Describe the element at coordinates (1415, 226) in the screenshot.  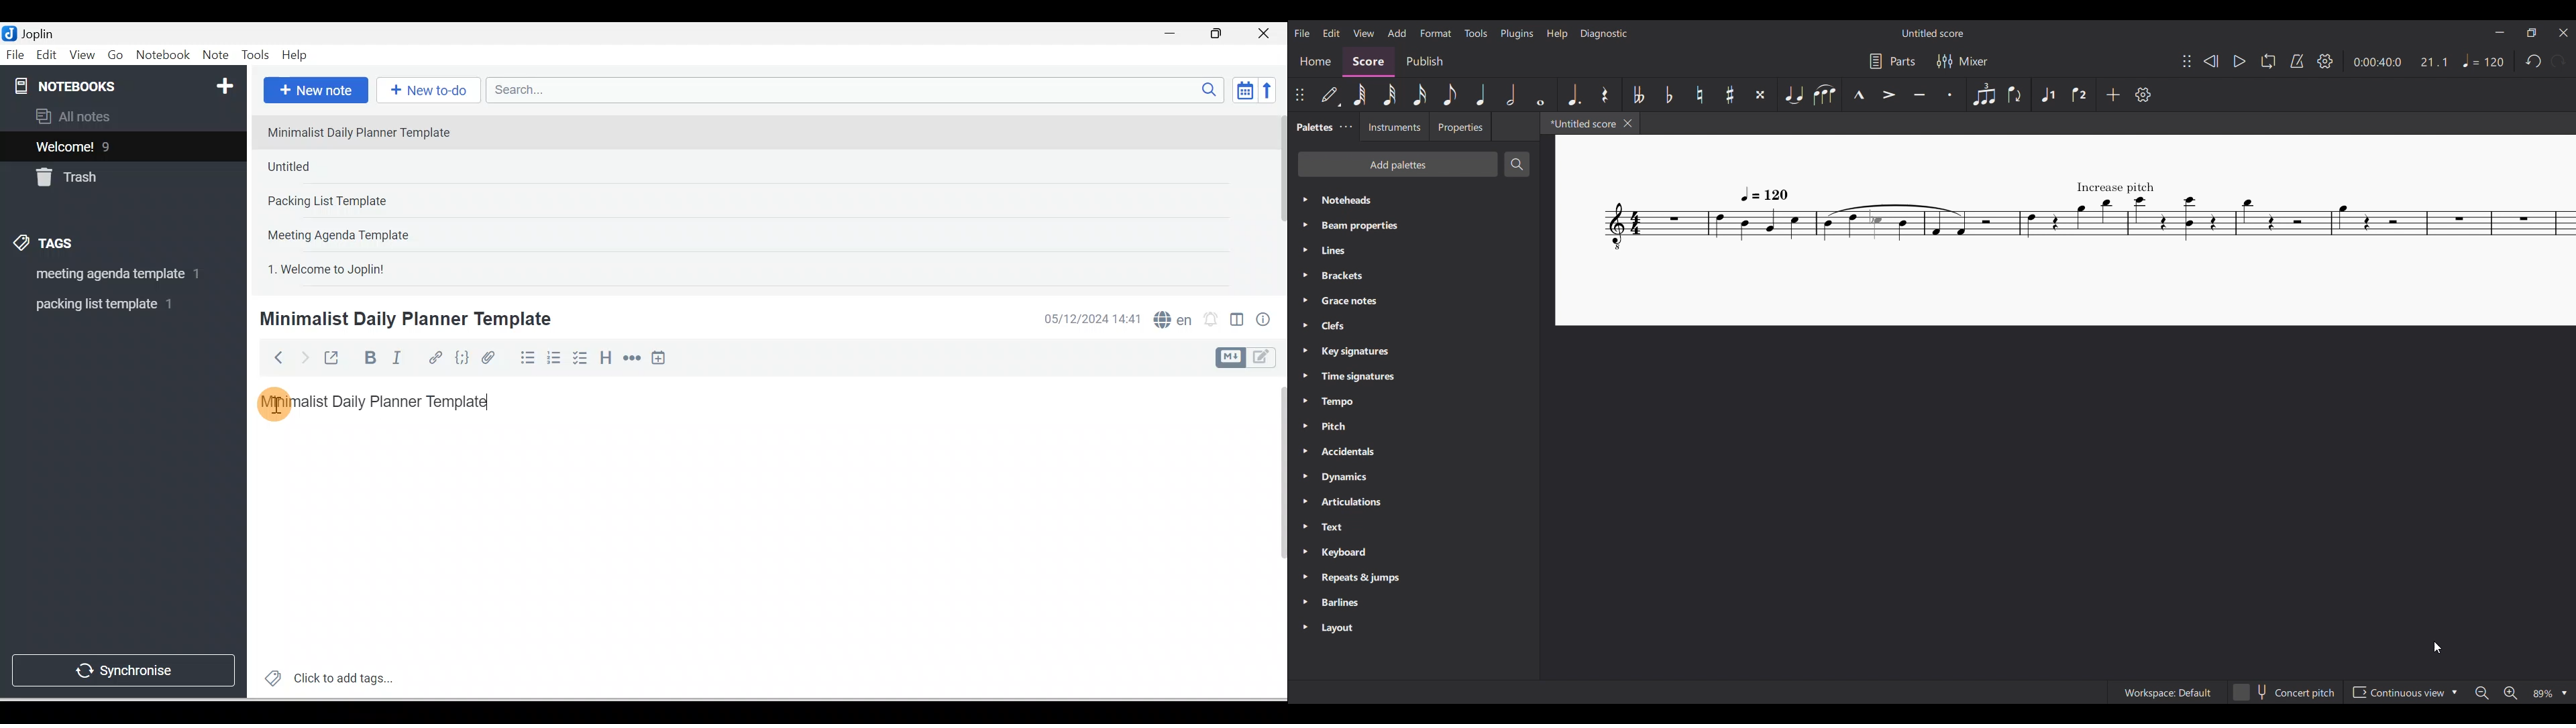
I see `Beam properties` at that location.